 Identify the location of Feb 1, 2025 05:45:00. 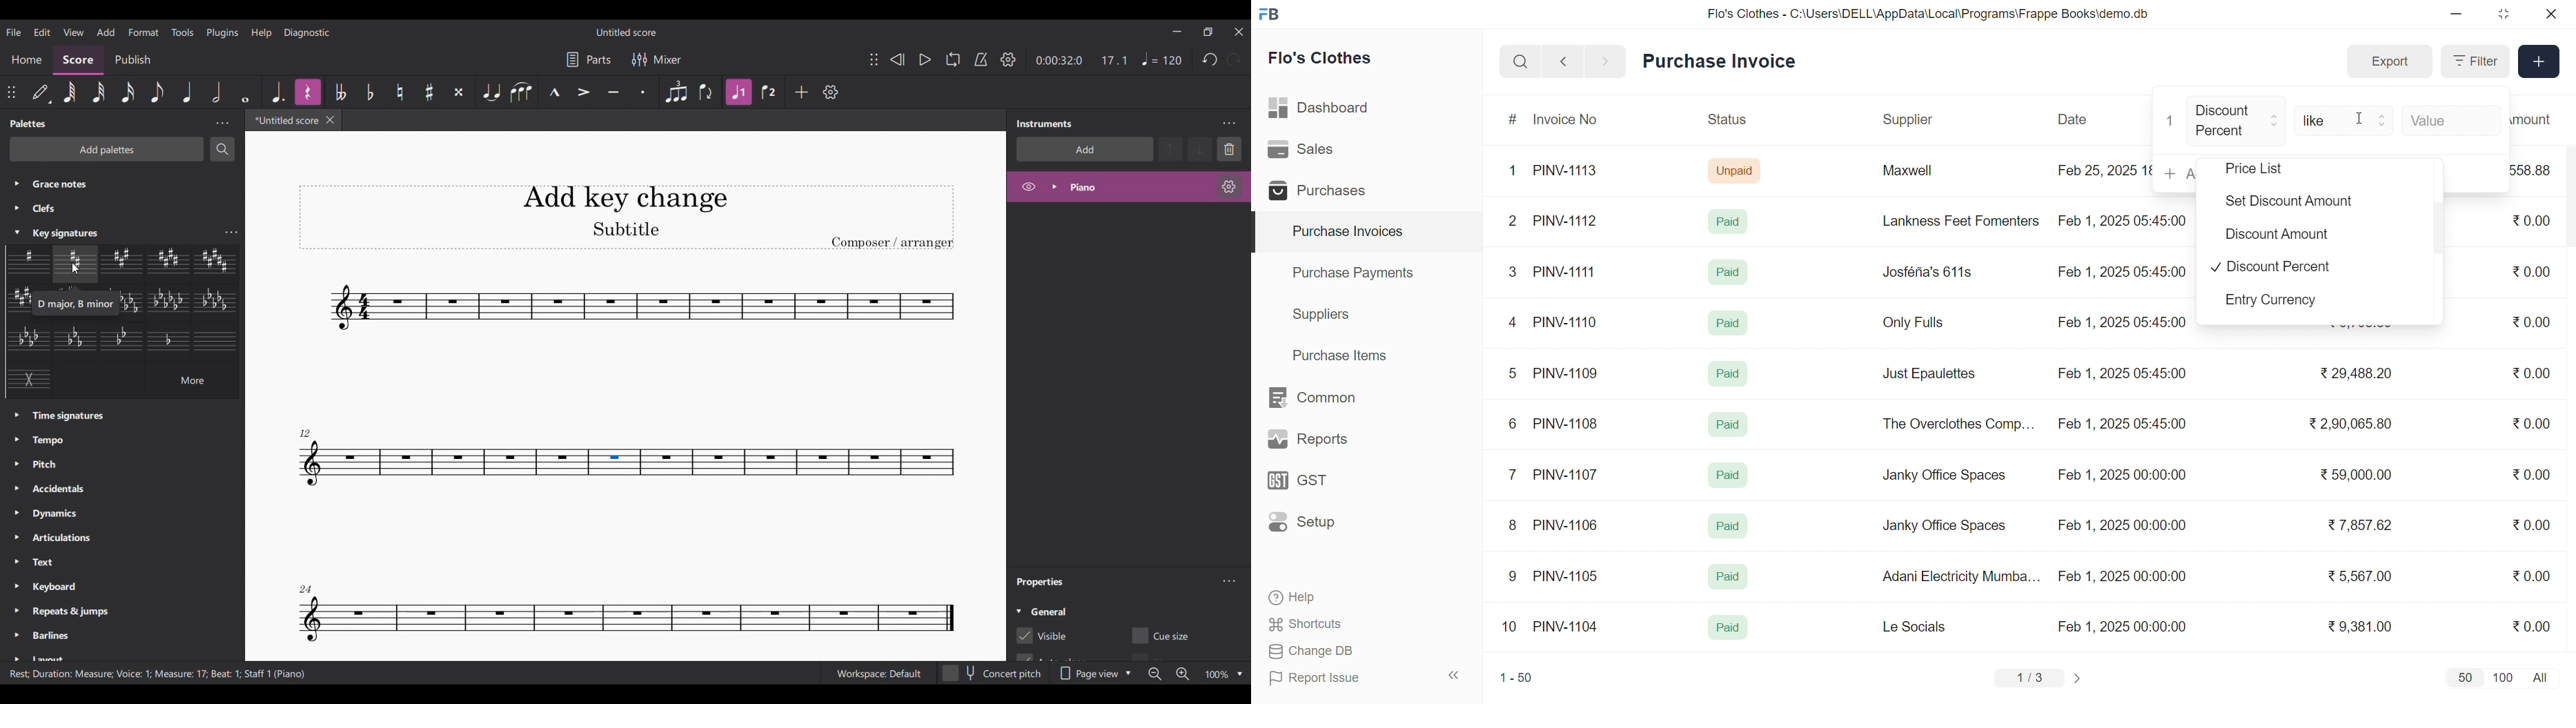
(2124, 425).